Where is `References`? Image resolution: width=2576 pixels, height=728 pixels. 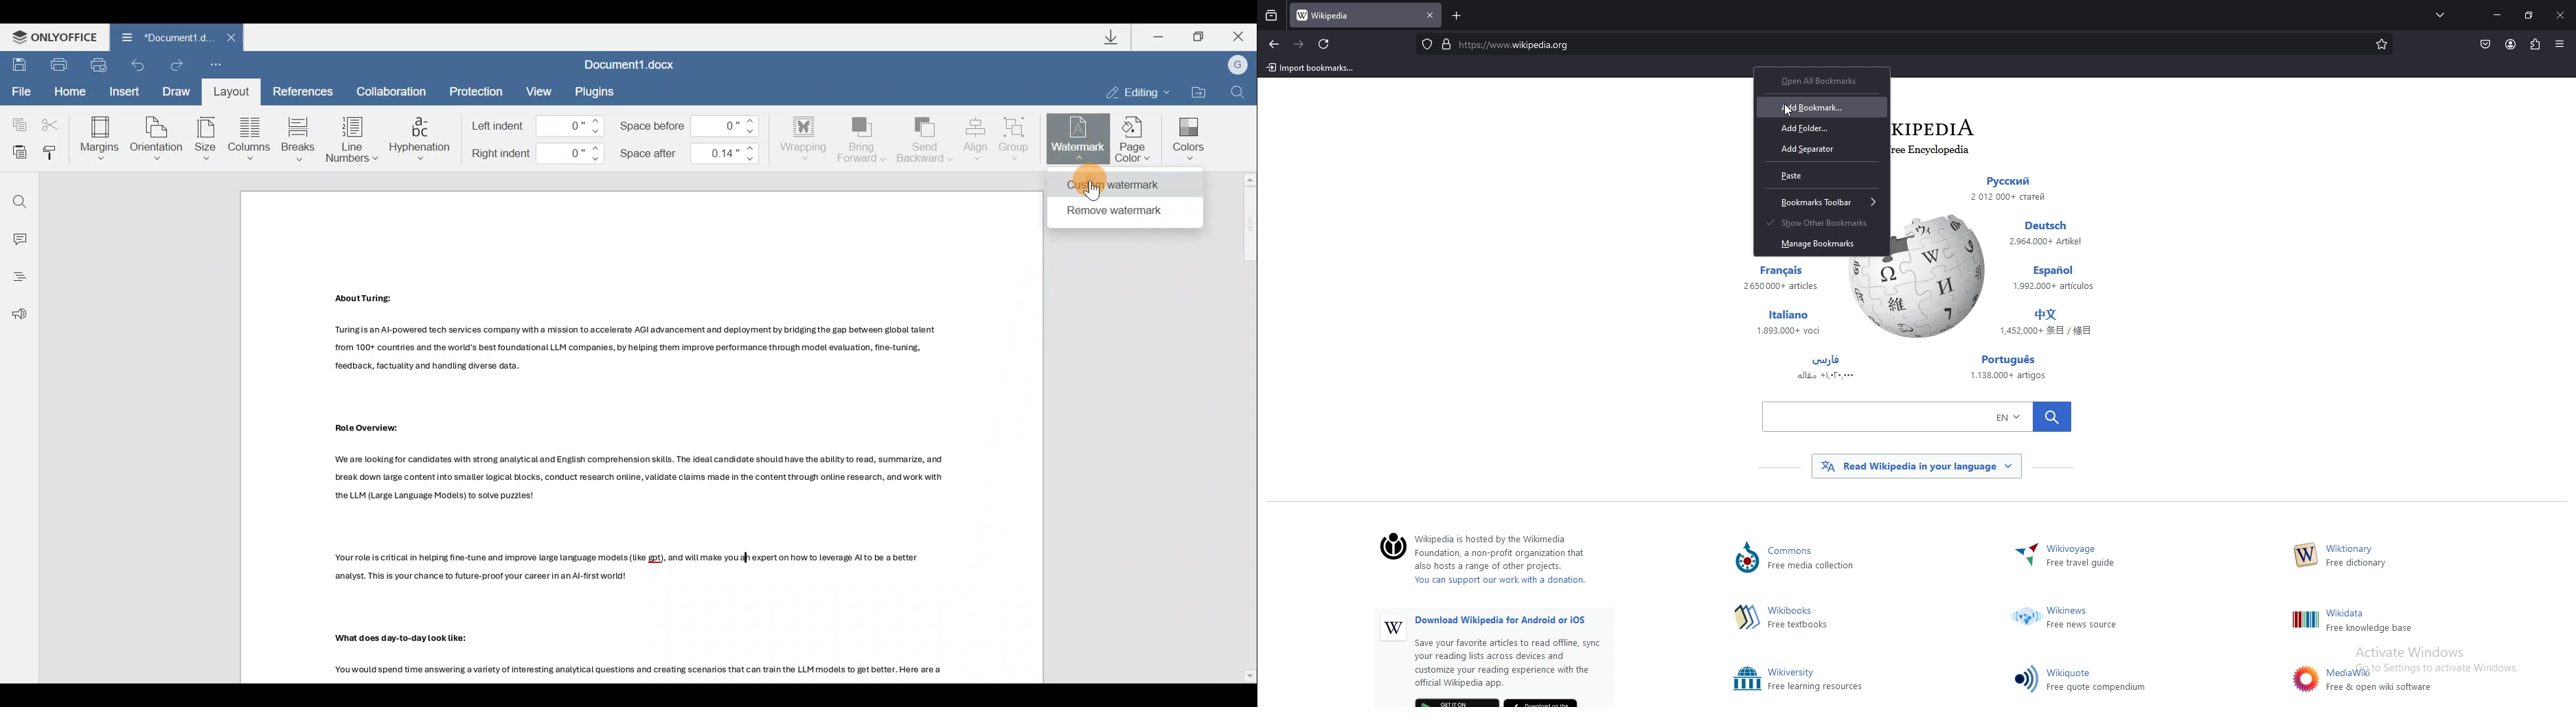 References is located at coordinates (301, 90).